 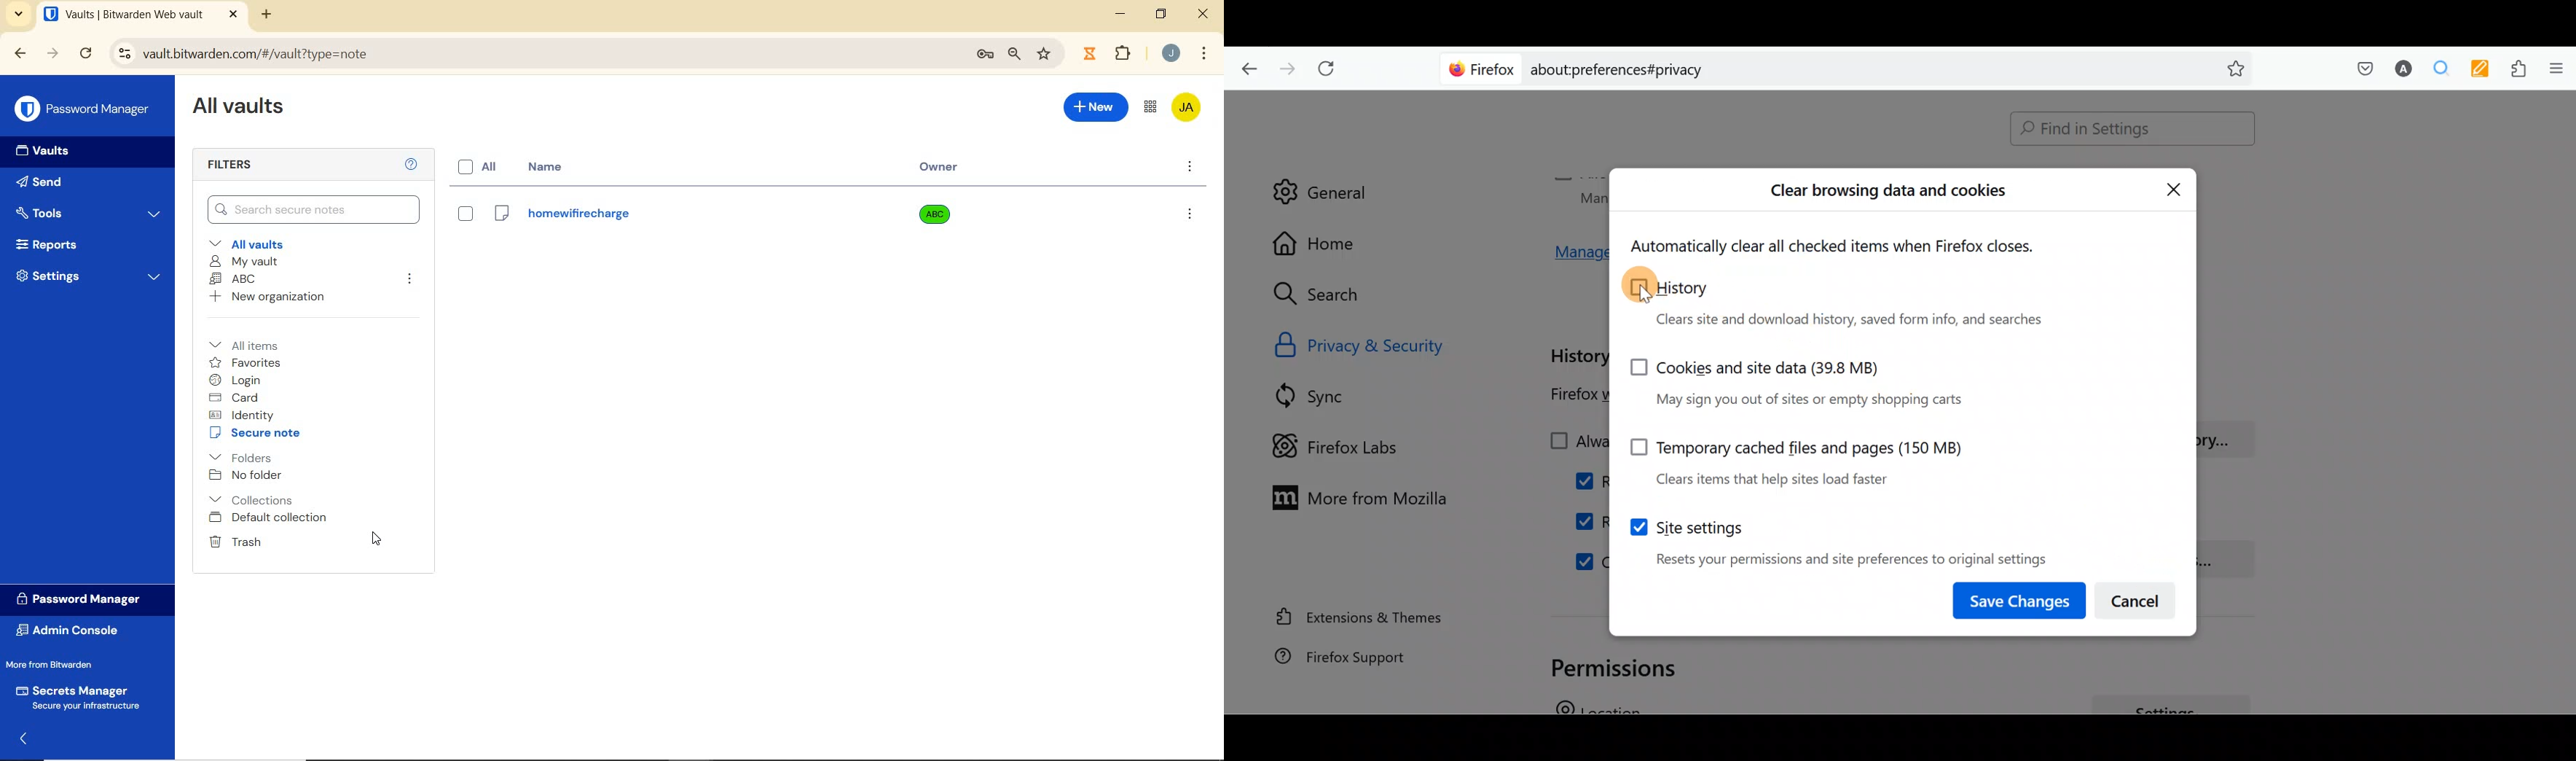 I want to click on Plugins, so click(x=1126, y=52).